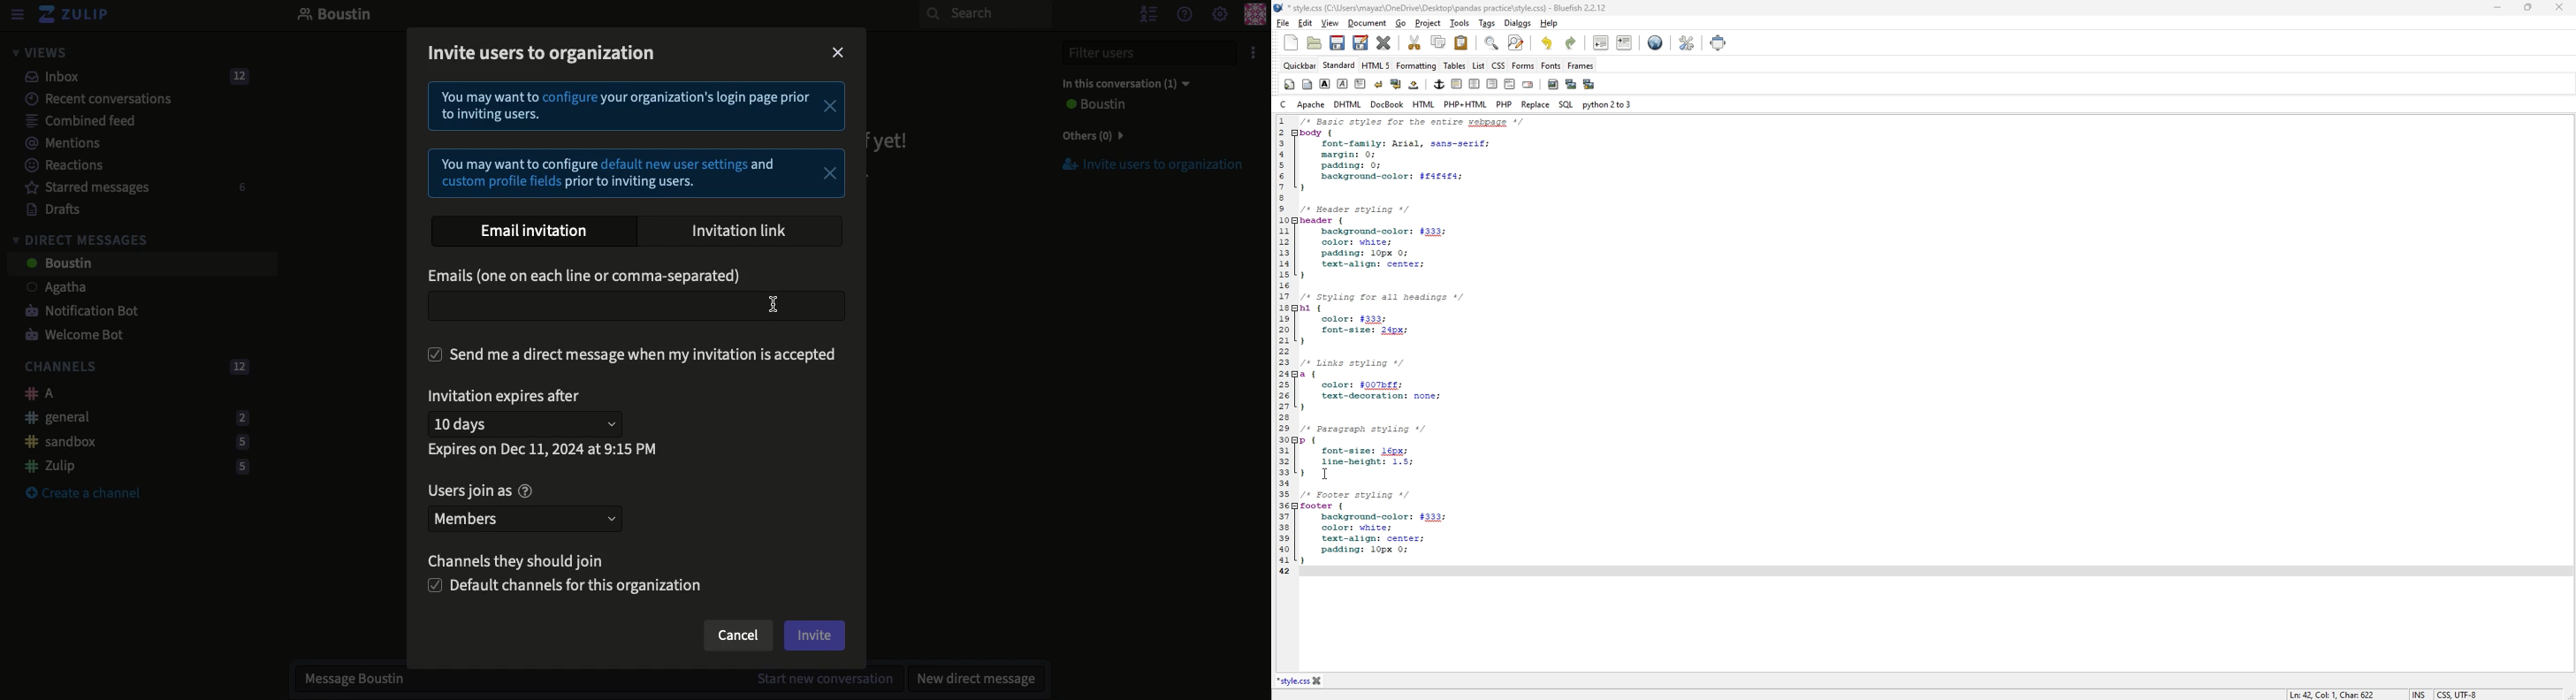  Describe the element at coordinates (741, 231) in the screenshot. I see `Invitation link` at that location.